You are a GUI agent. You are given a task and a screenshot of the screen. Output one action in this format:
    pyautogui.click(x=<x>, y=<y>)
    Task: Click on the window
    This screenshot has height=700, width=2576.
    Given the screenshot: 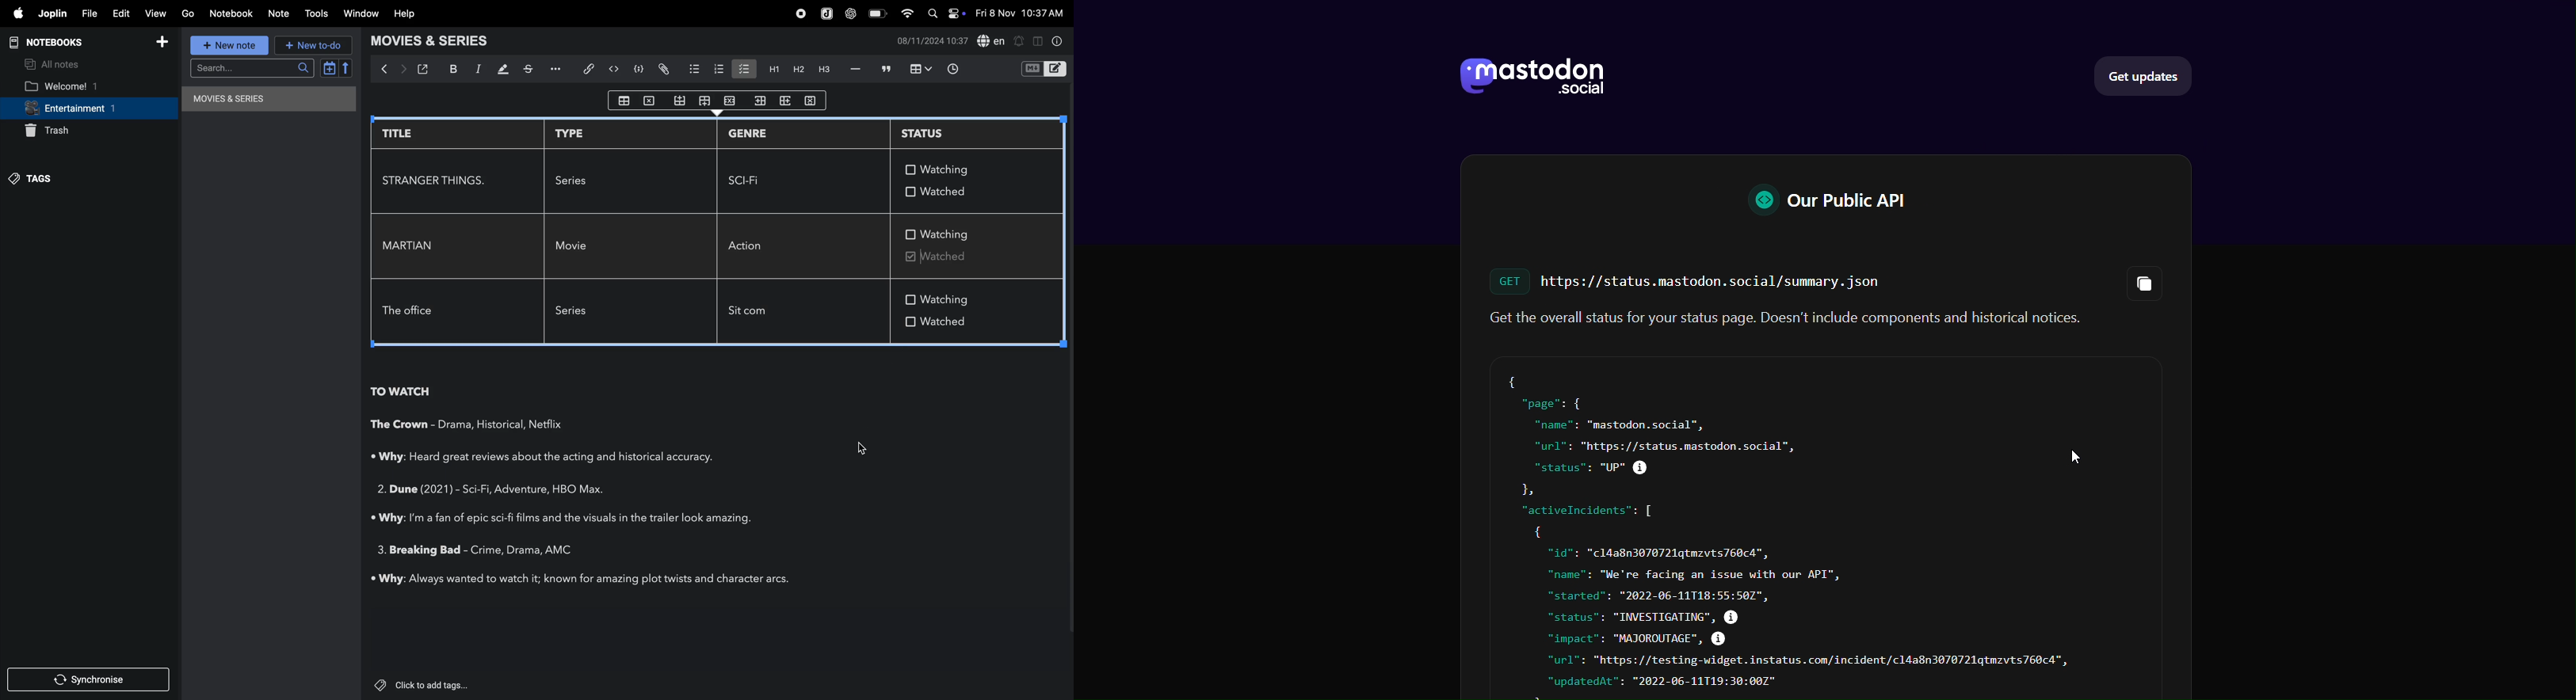 What is the action you would take?
    pyautogui.click(x=363, y=12)
    